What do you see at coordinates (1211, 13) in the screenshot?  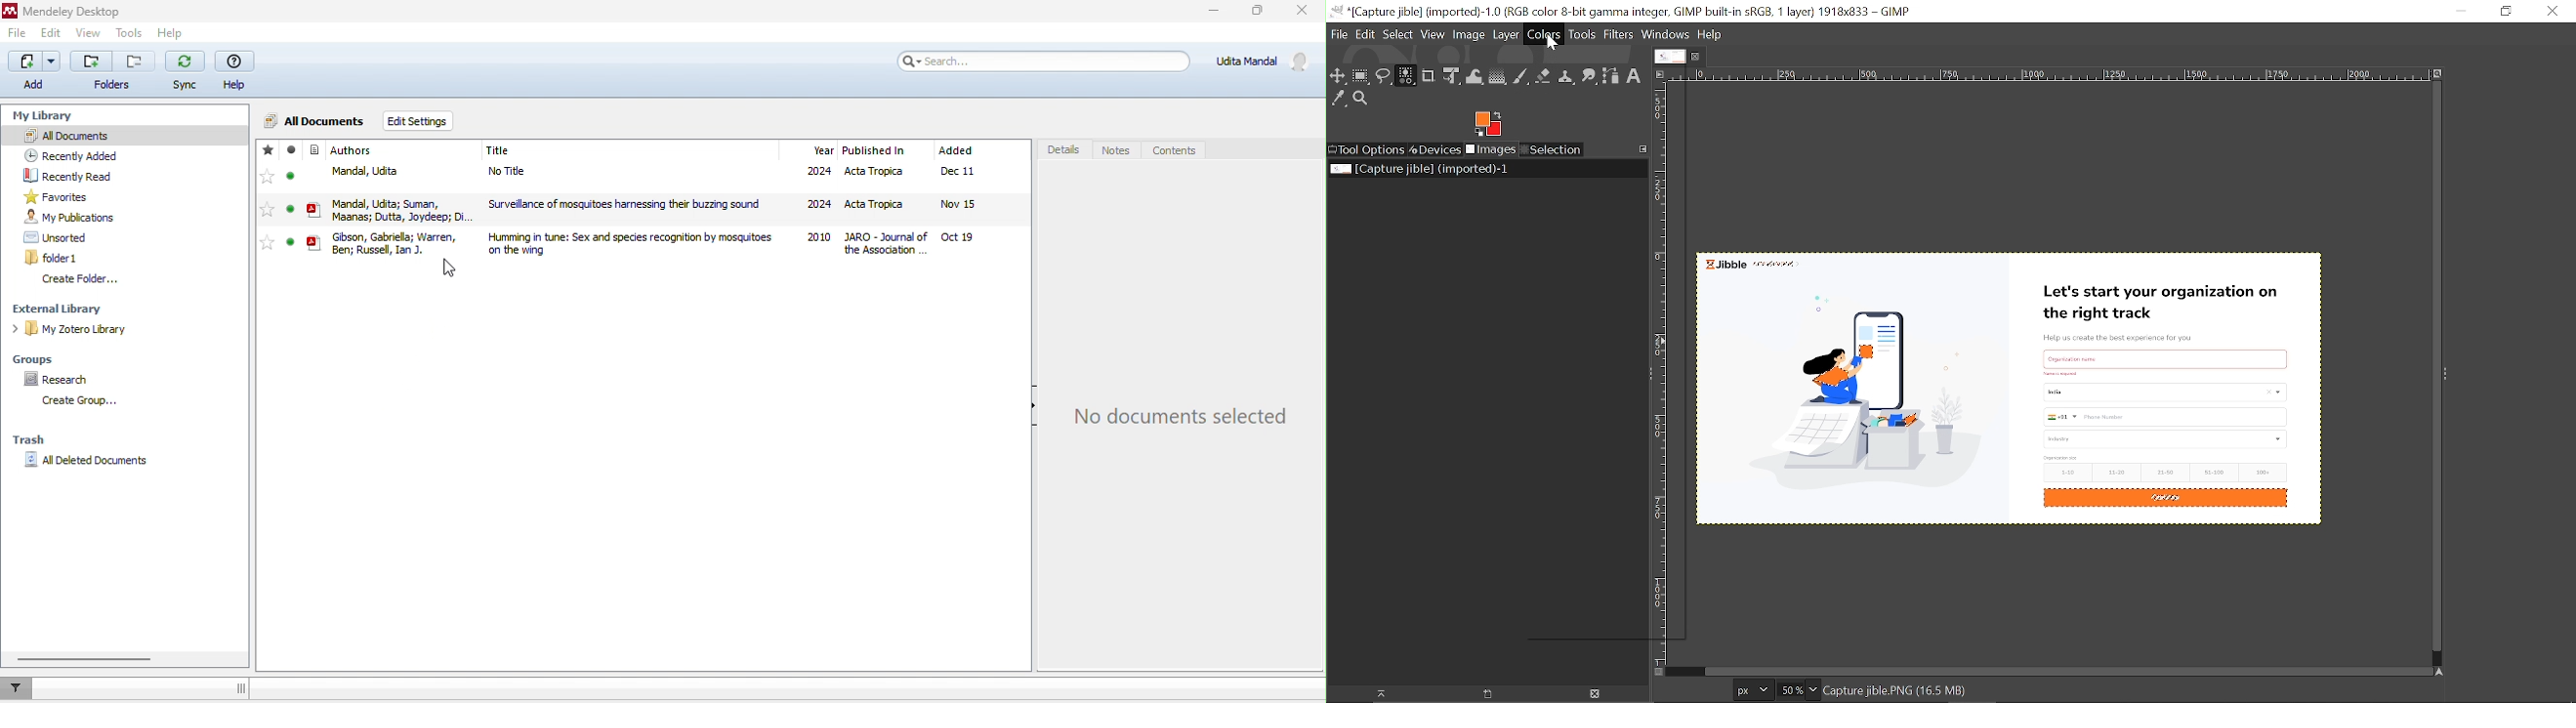 I see `minimize` at bounding box center [1211, 13].